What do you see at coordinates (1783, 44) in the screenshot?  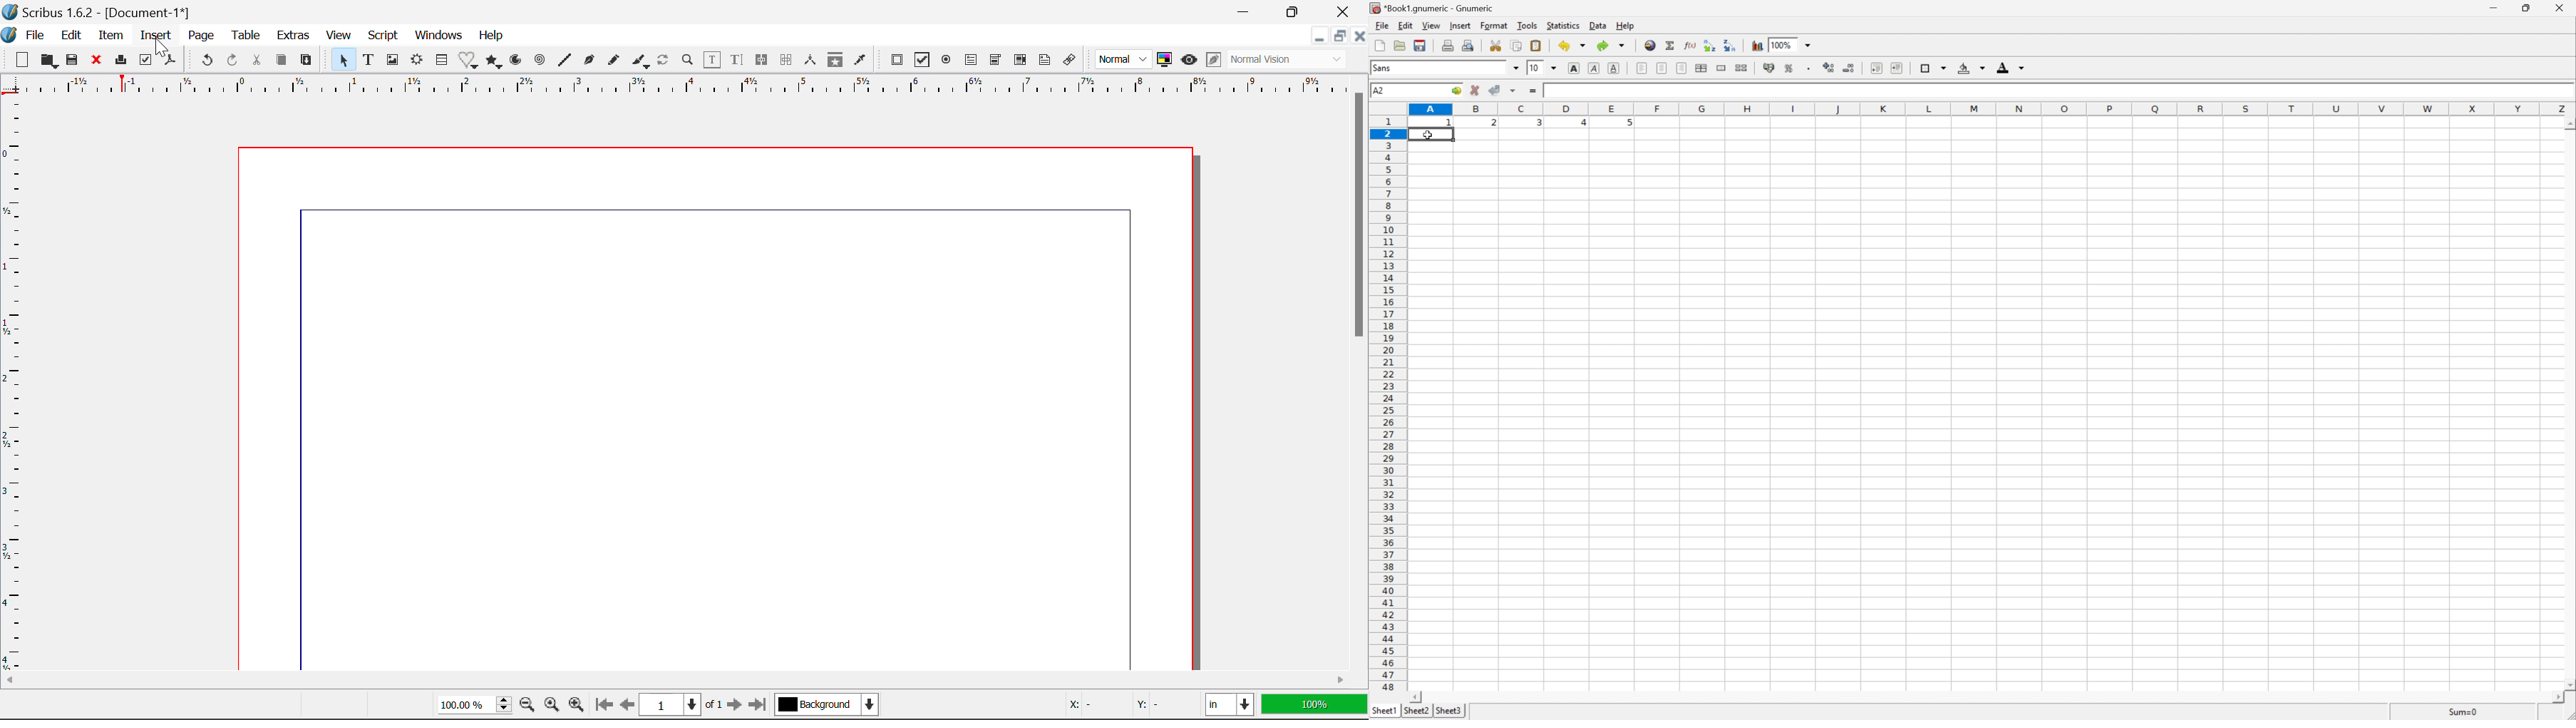 I see `100%` at bounding box center [1783, 44].